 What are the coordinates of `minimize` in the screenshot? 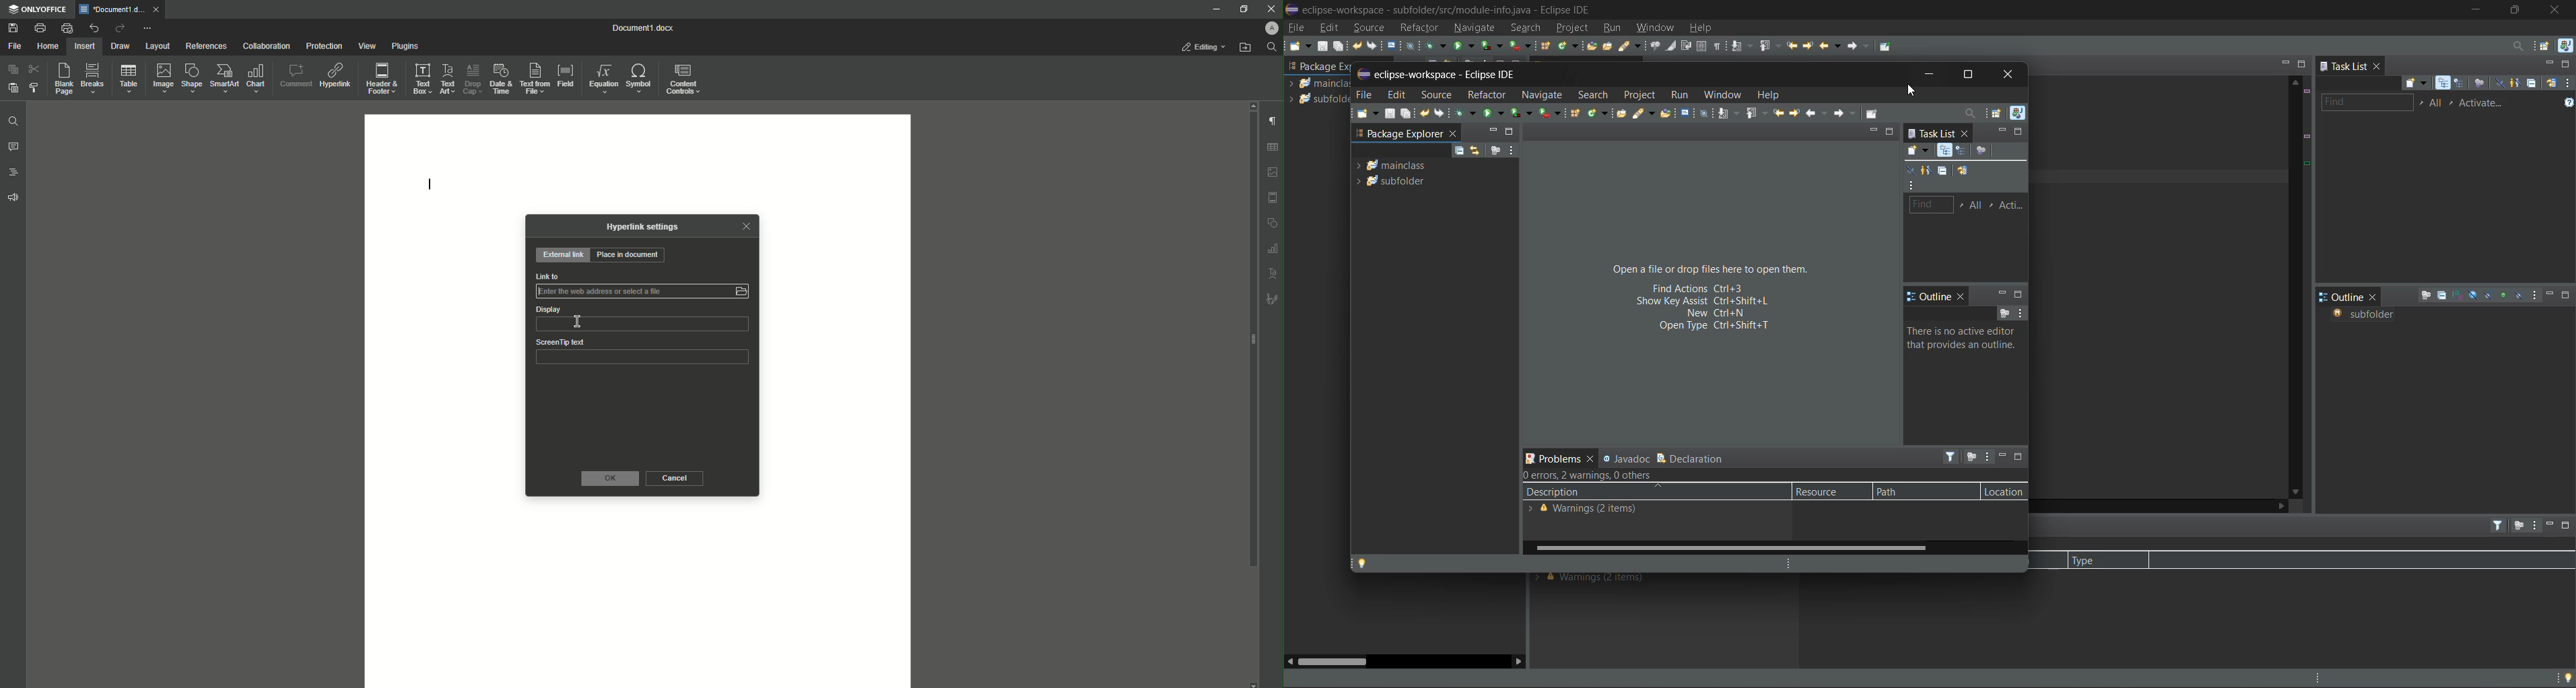 It's located at (2552, 65).